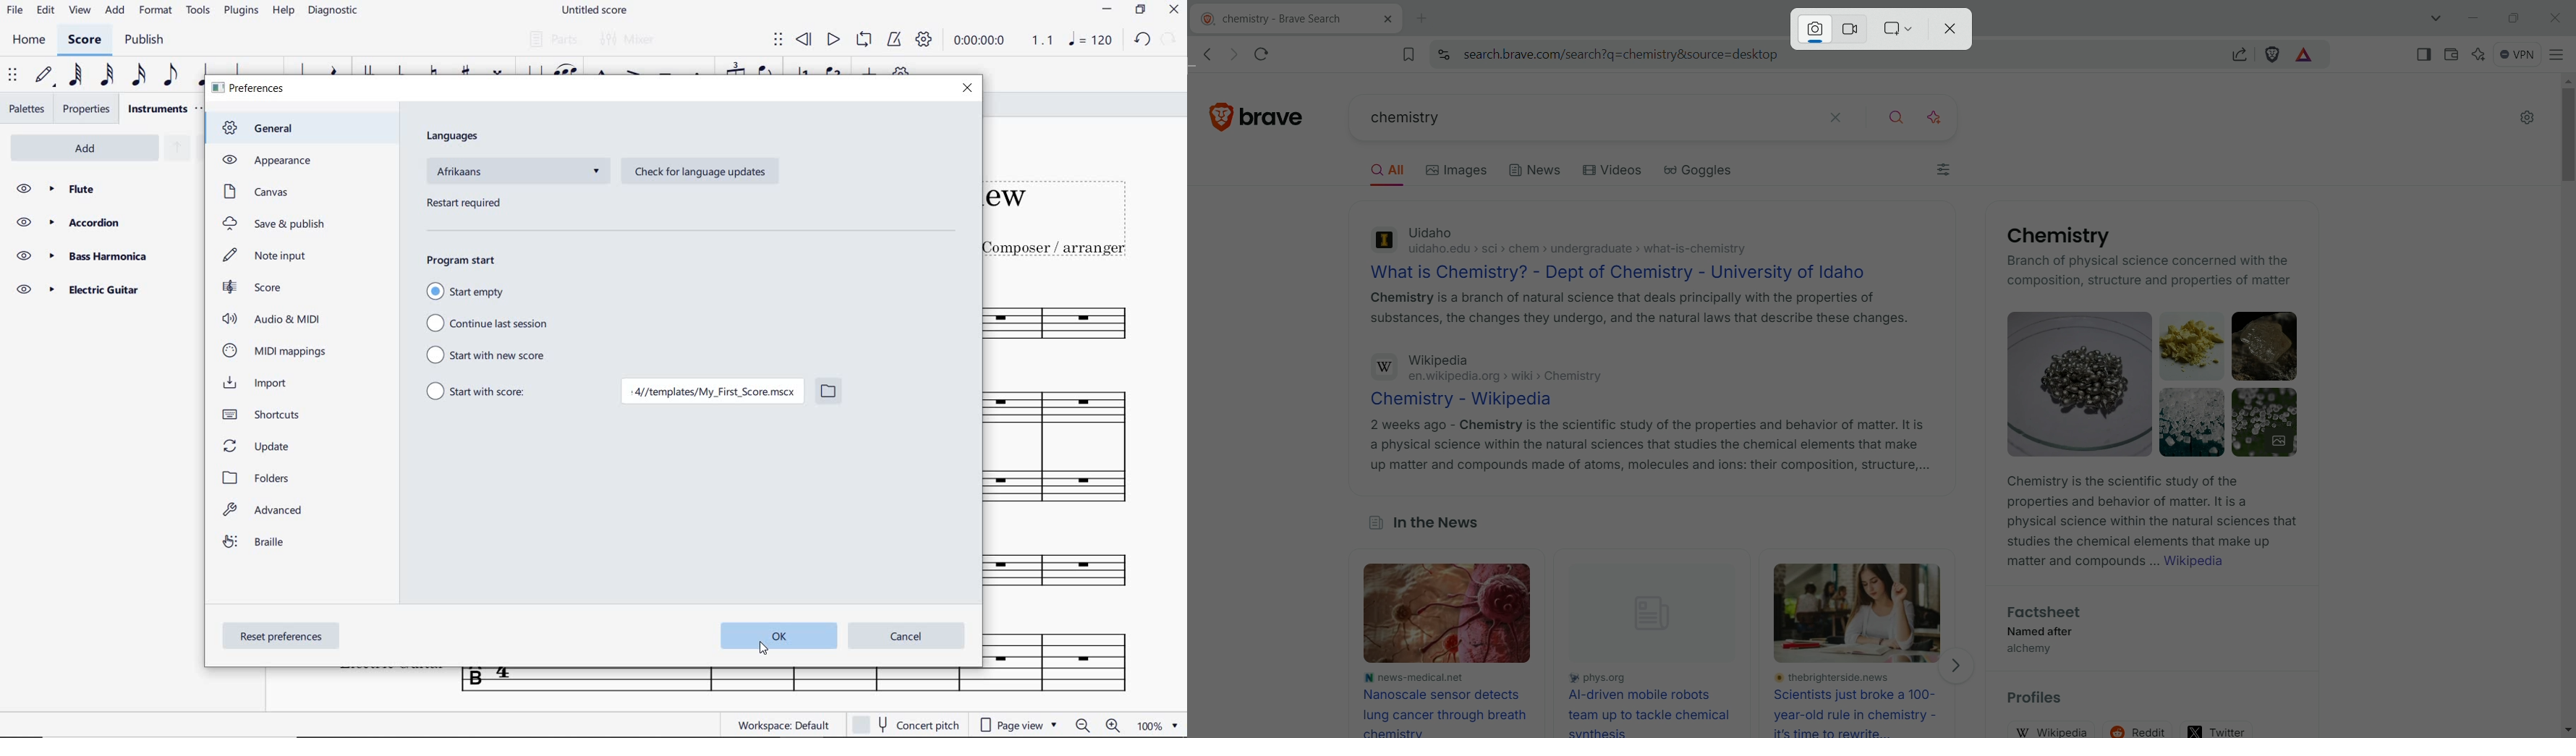 The width and height of the screenshot is (2576, 756). Describe the element at coordinates (1409, 54) in the screenshot. I see `bookmark this tab` at that location.